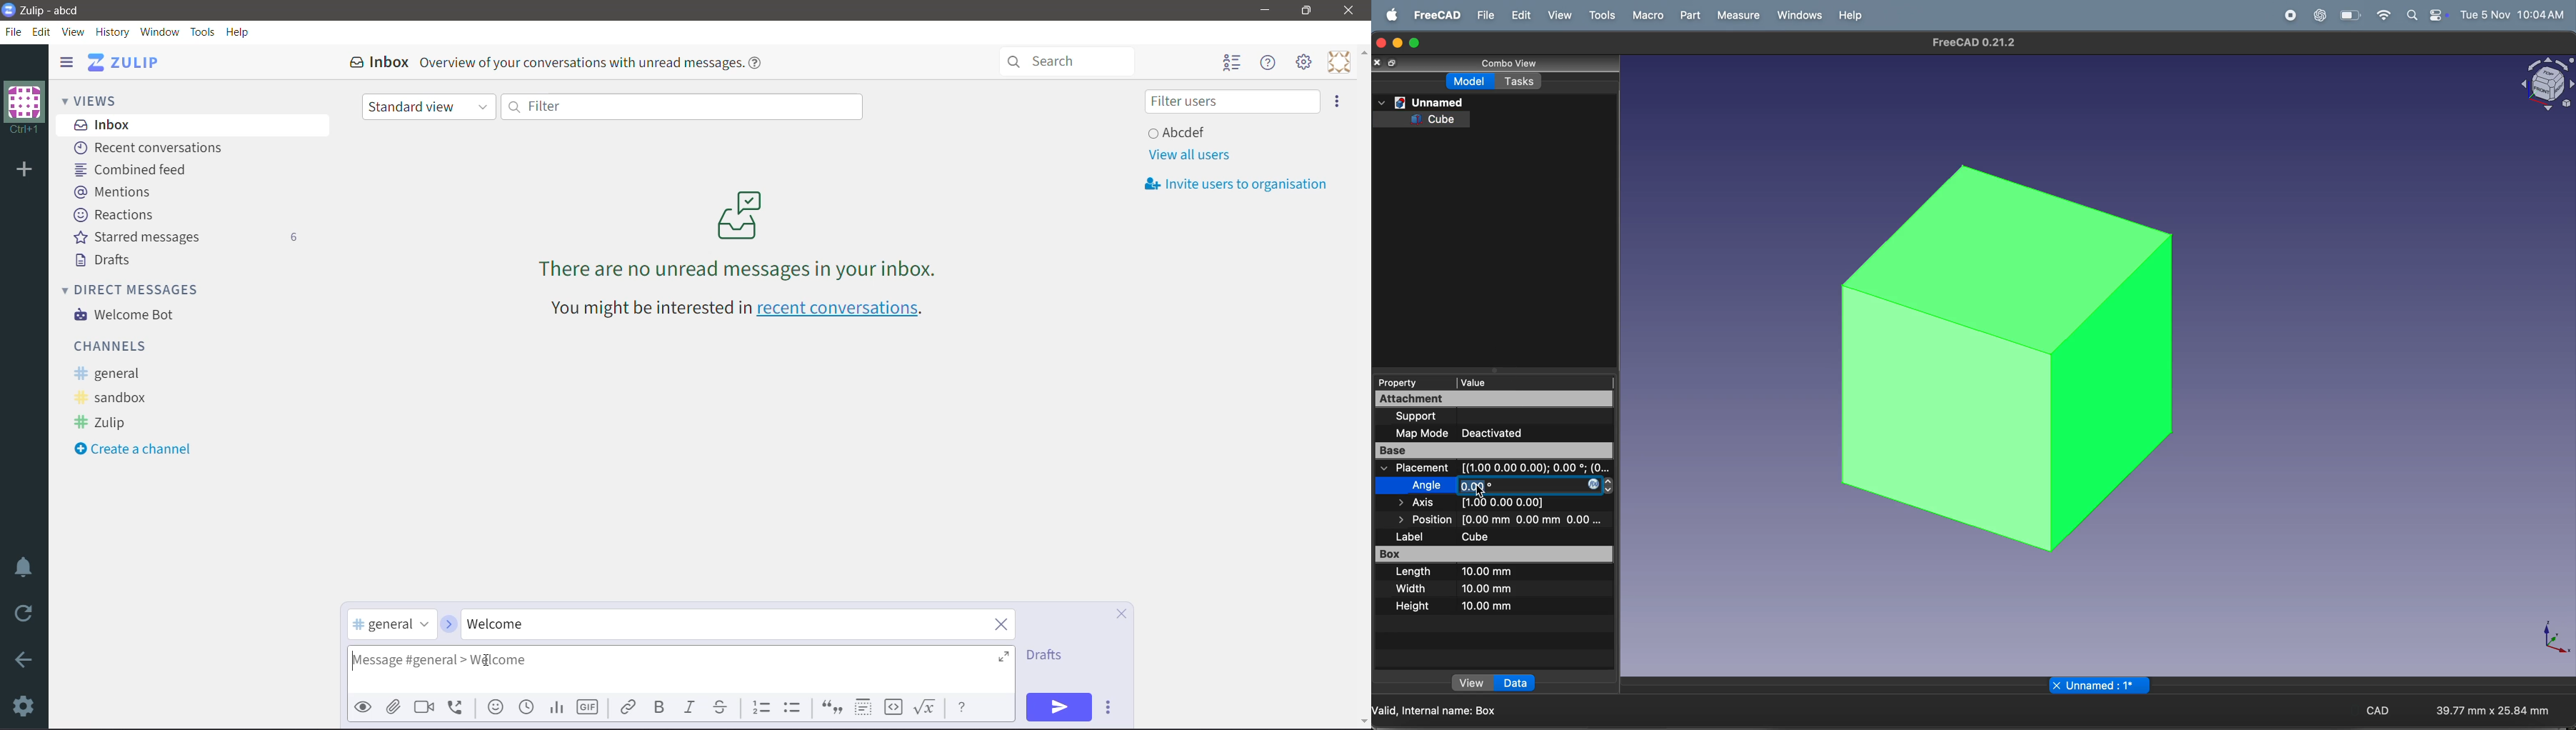 This screenshot has width=2576, height=756. Describe the element at coordinates (1989, 355) in the screenshot. I see `3d cube` at that location.